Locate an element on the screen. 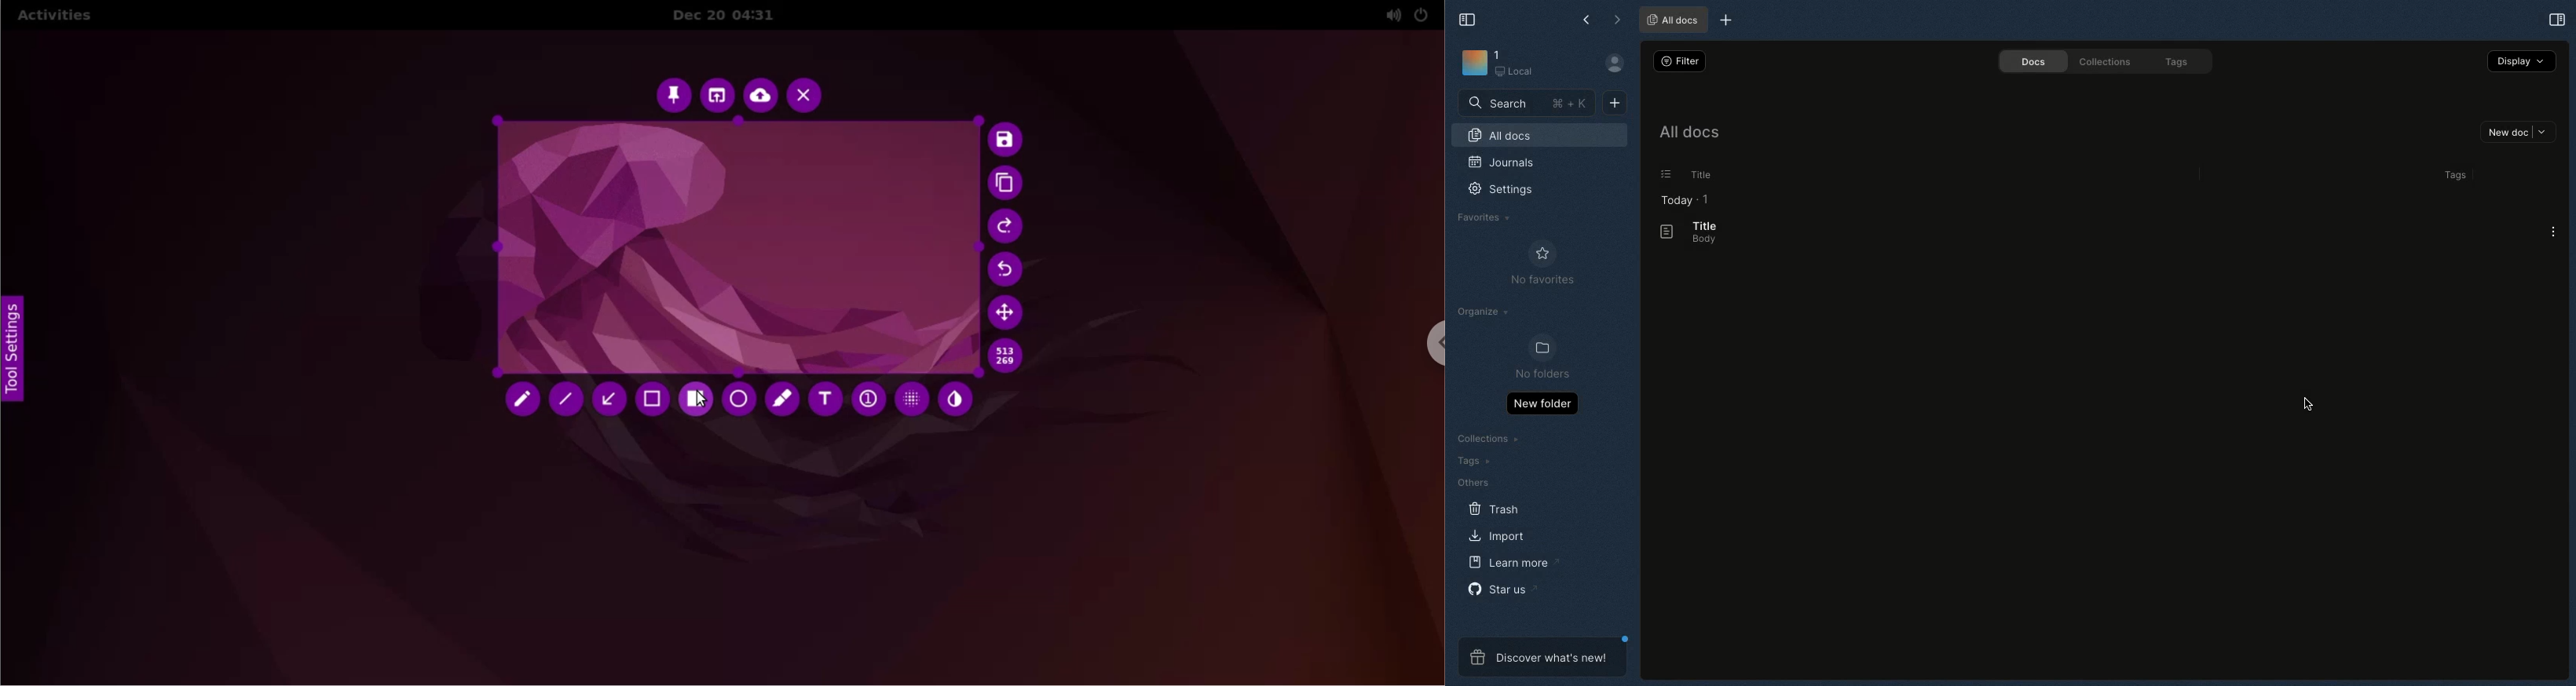 Image resolution: width=2576 pixels, height=700 pixels. Icon is located at coordinates (1473, 64).